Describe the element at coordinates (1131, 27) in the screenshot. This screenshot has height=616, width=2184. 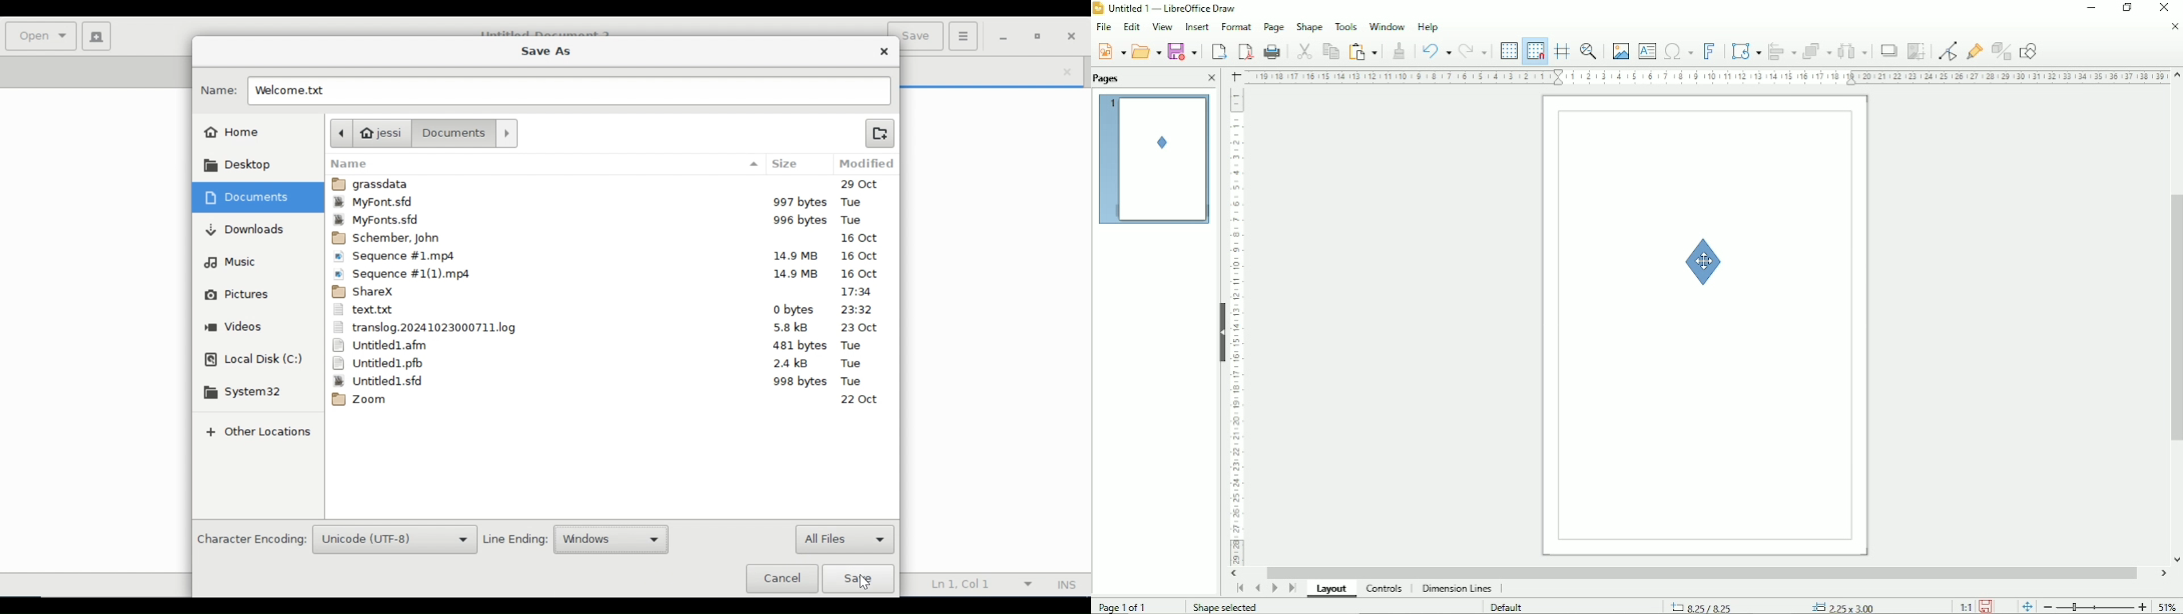
I see `Edit` at that location.